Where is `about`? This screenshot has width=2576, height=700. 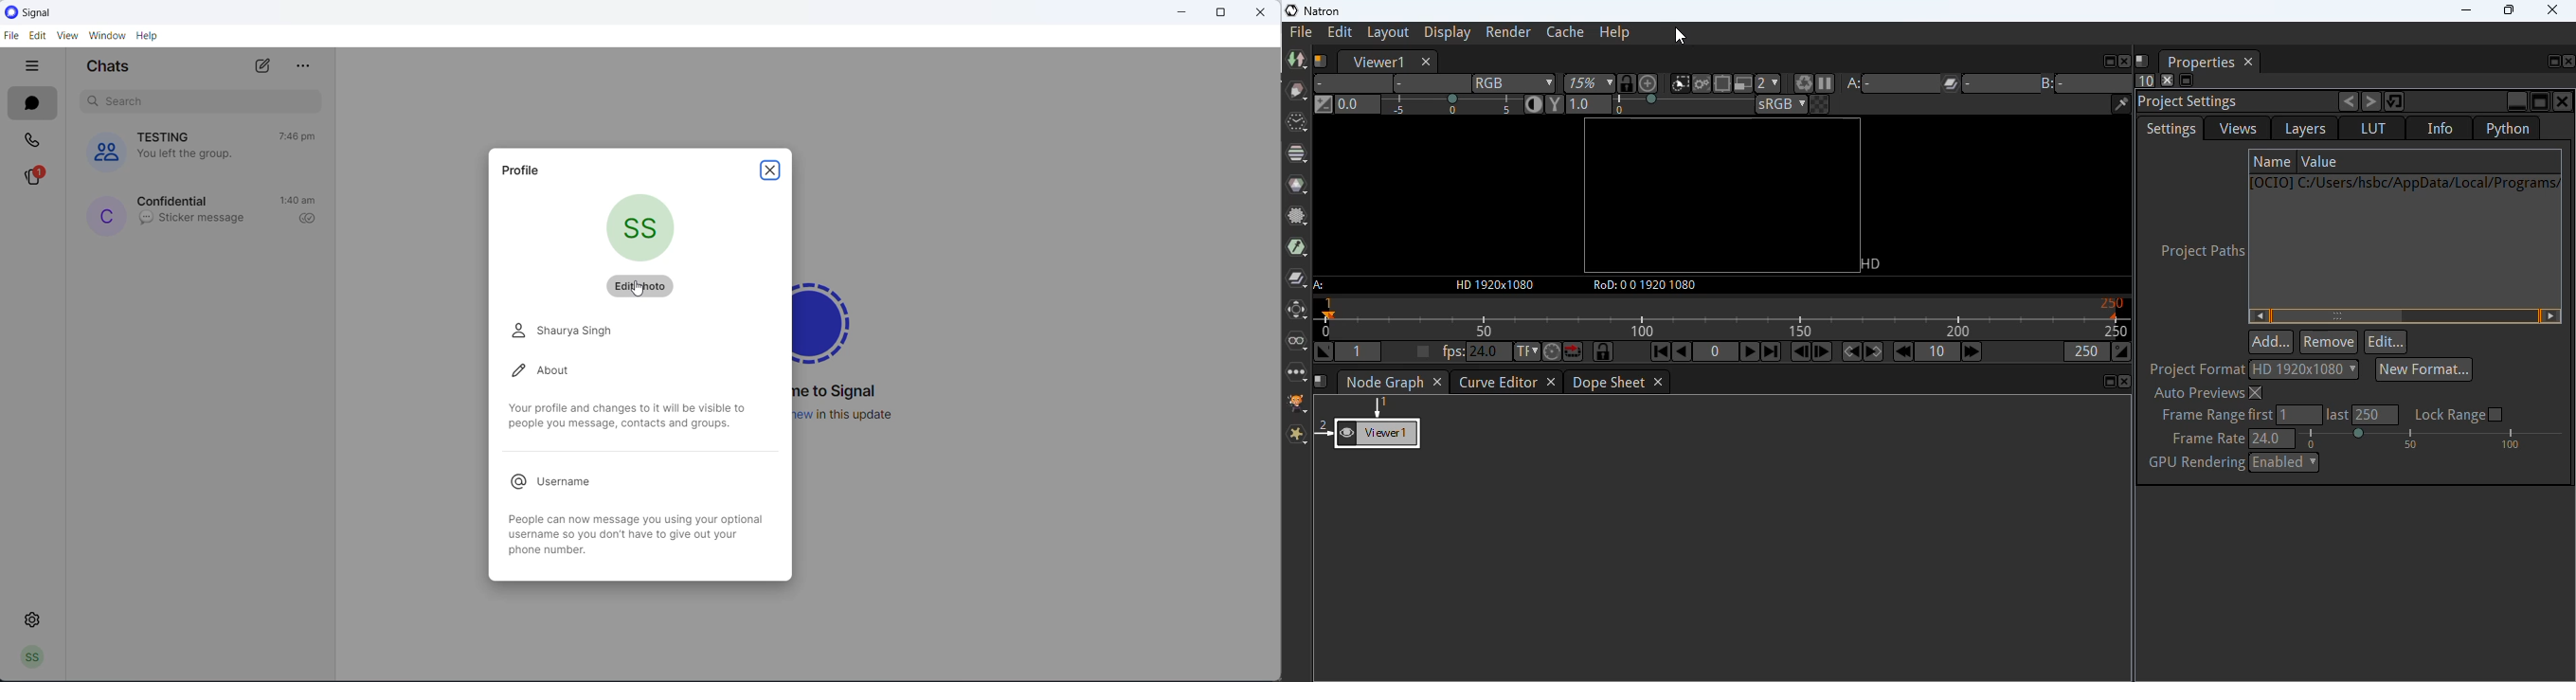
about is located at coordinates (557, 371).